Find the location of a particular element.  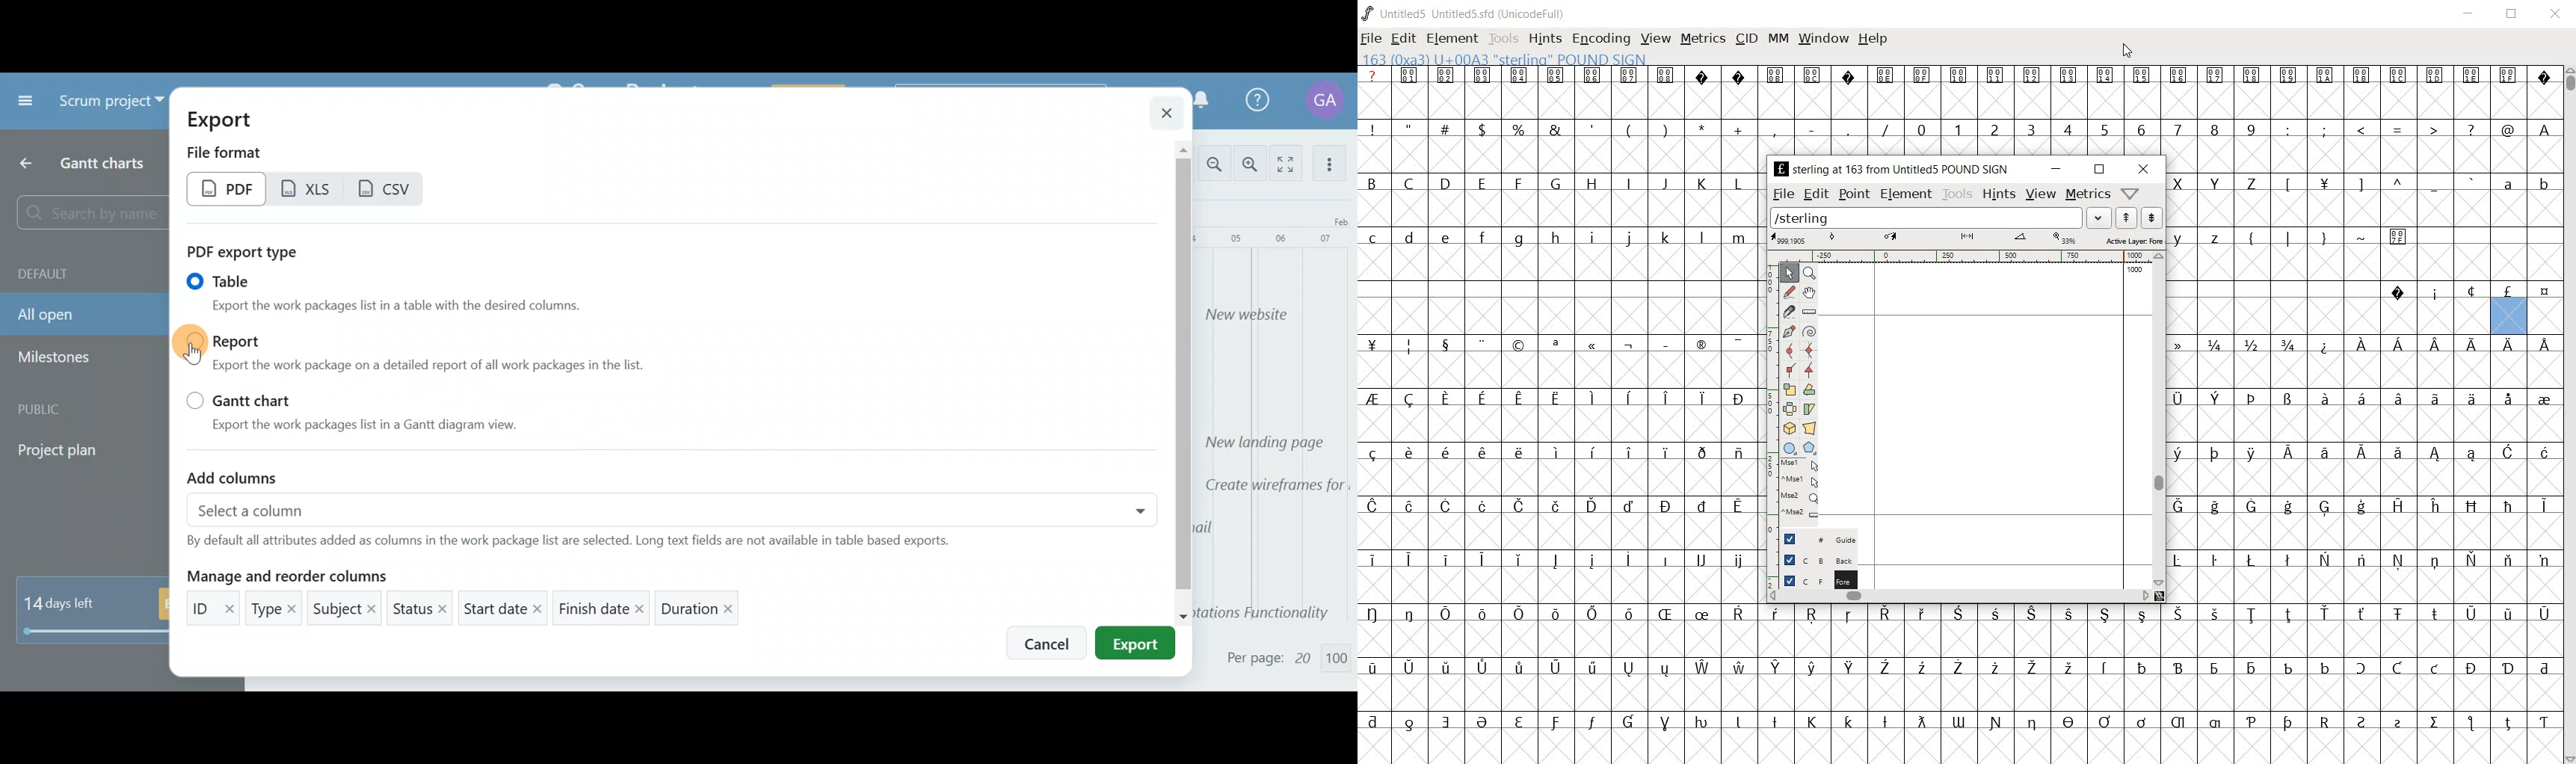

> is located at coordinates (2435, 130).